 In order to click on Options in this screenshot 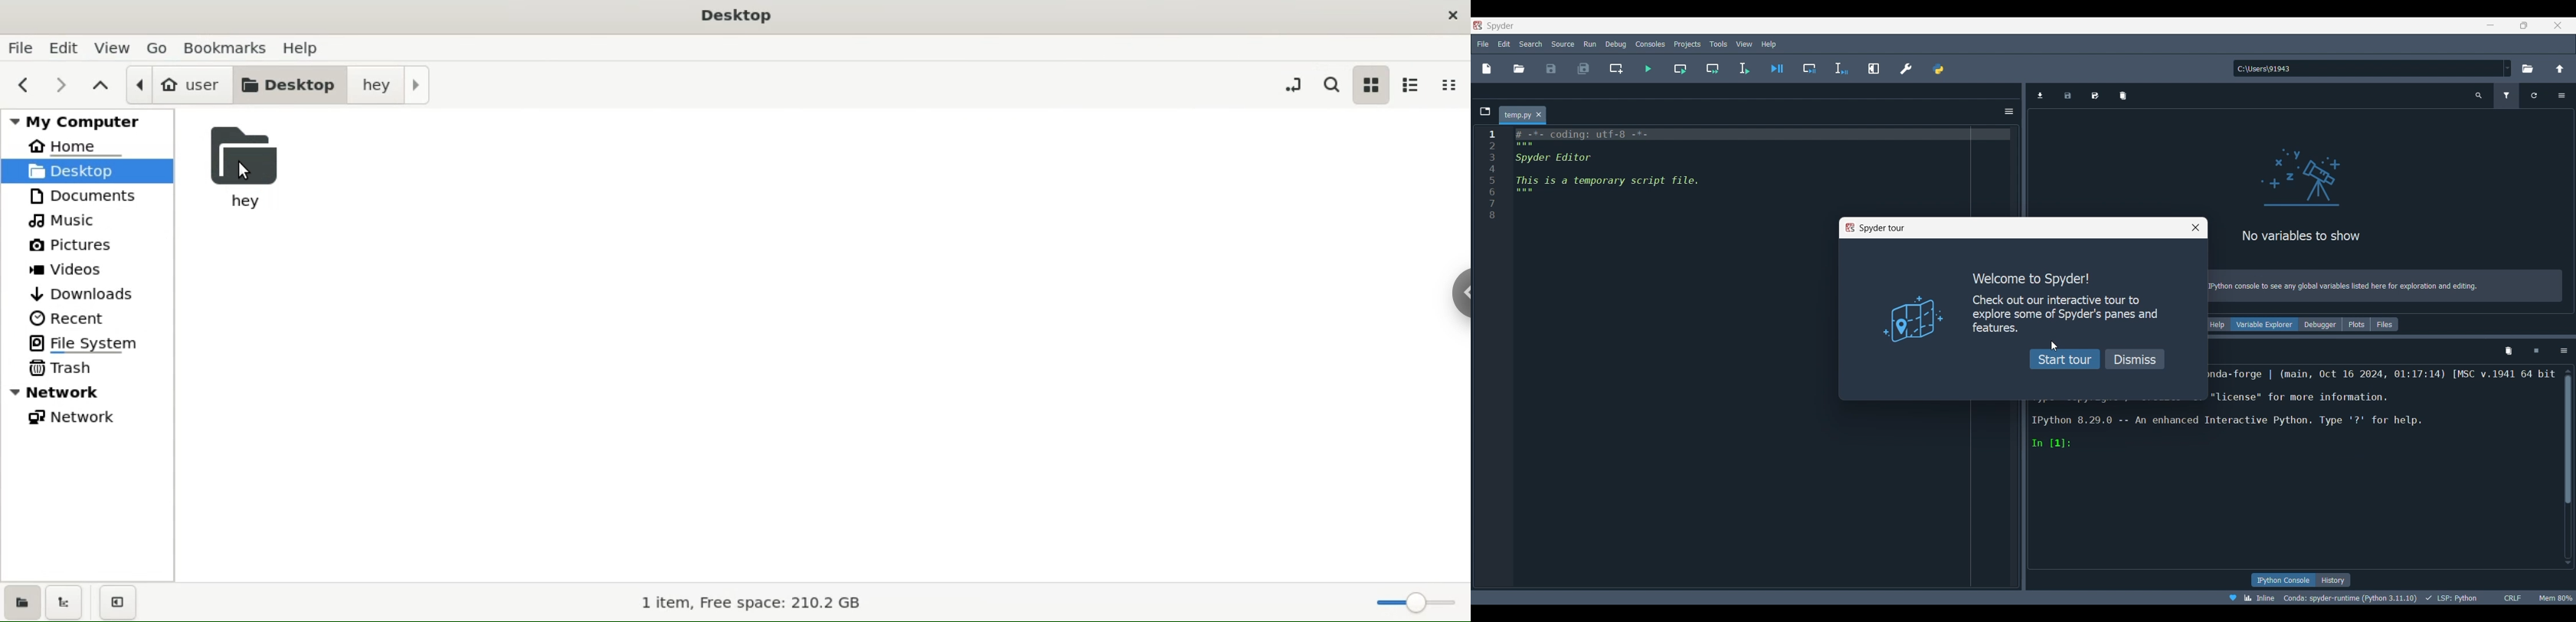, I will do `click(2561, 95)`.